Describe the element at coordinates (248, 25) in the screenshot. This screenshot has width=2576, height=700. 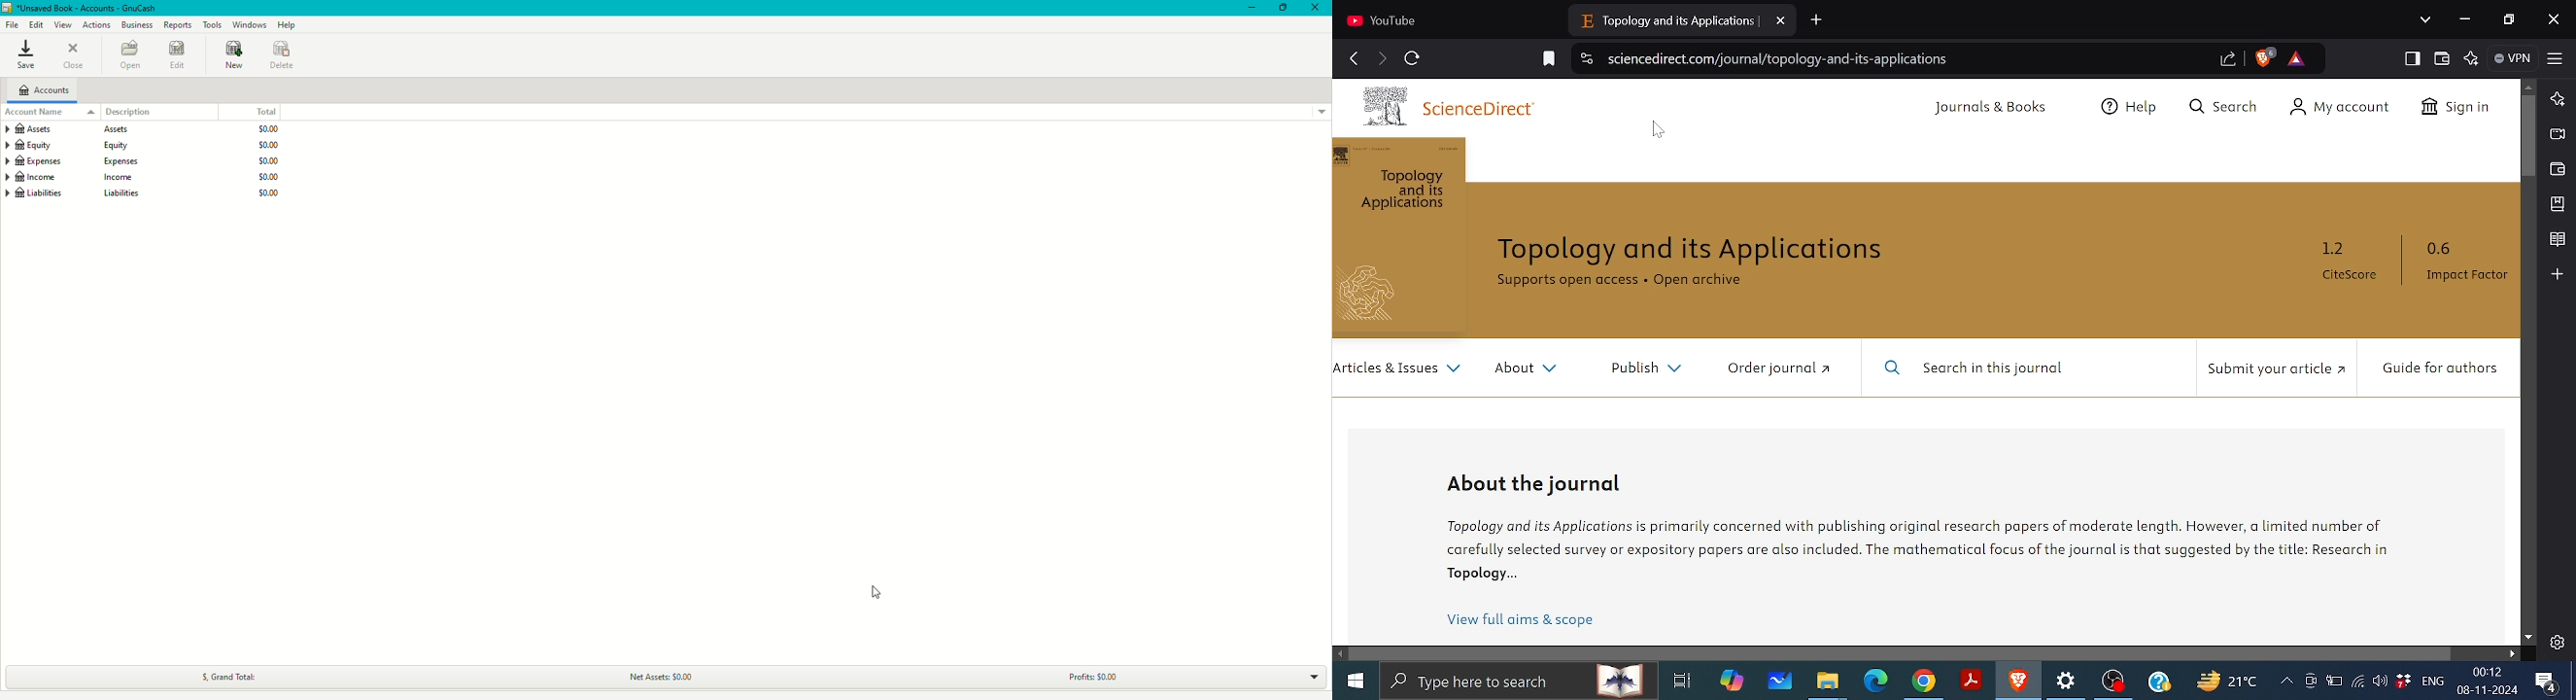
I see `Windows` at that location.